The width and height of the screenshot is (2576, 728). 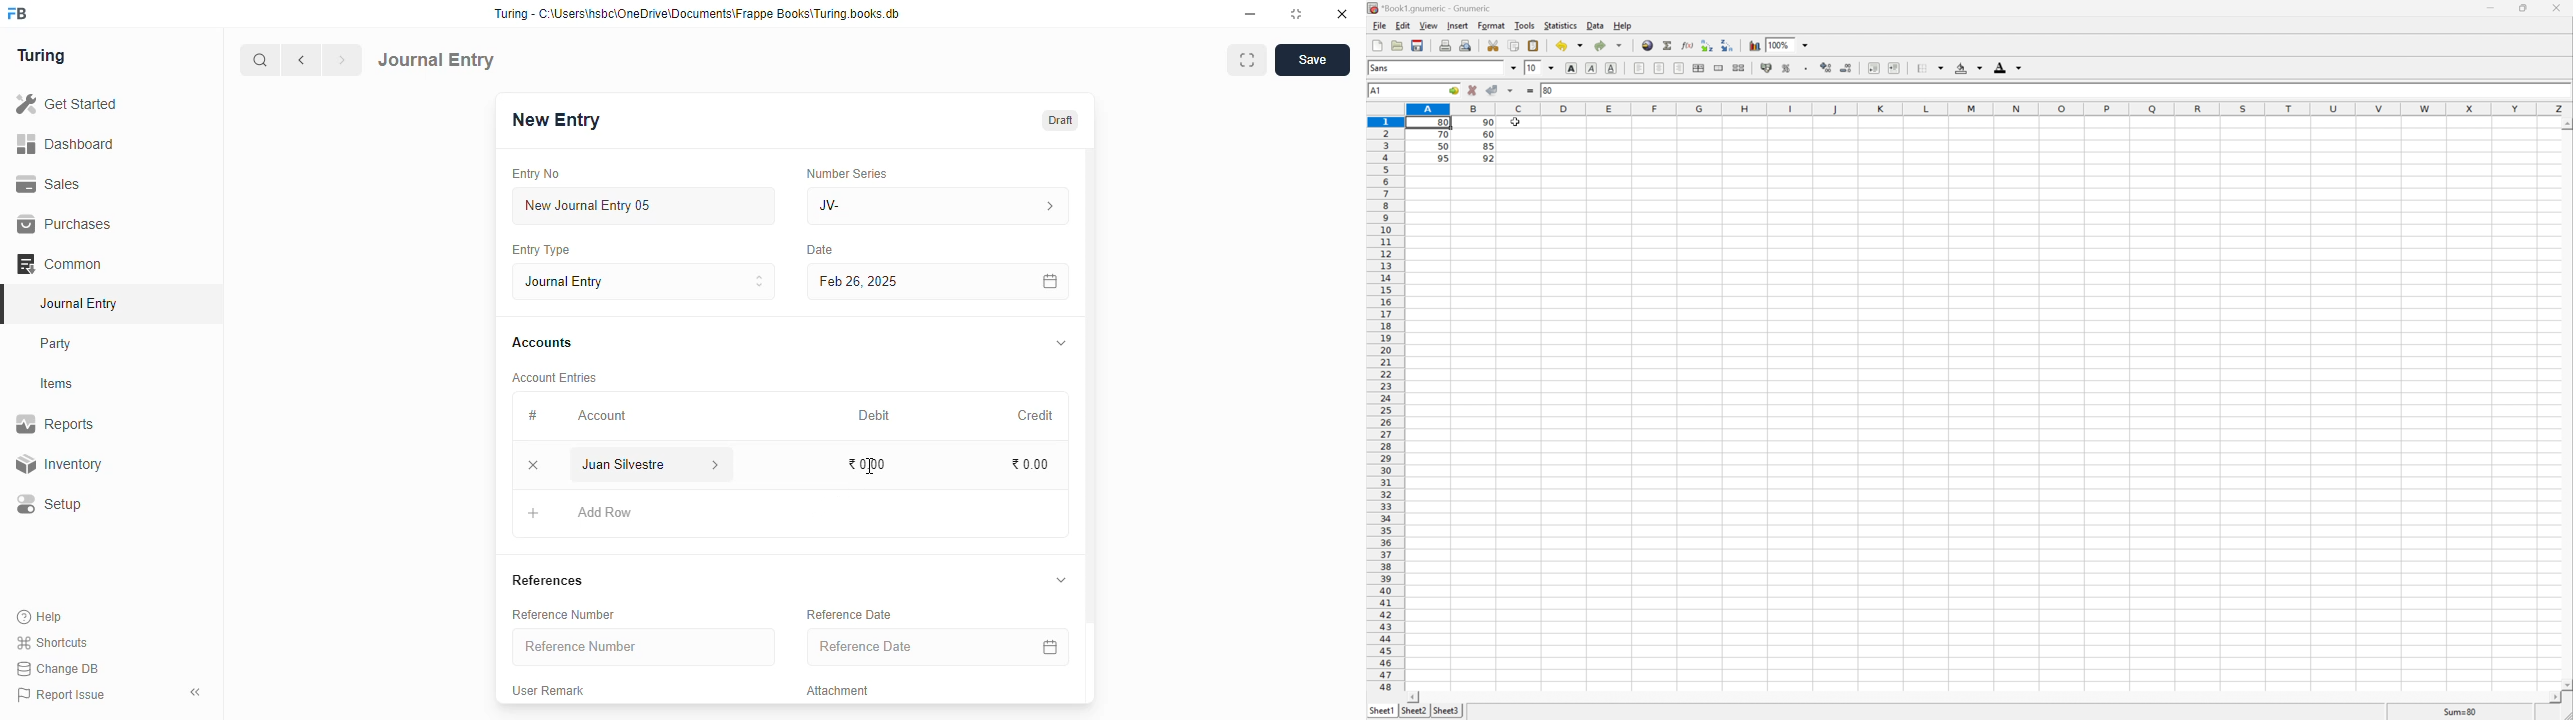 I want to click on FB - logo, so click(x=17, y=13).